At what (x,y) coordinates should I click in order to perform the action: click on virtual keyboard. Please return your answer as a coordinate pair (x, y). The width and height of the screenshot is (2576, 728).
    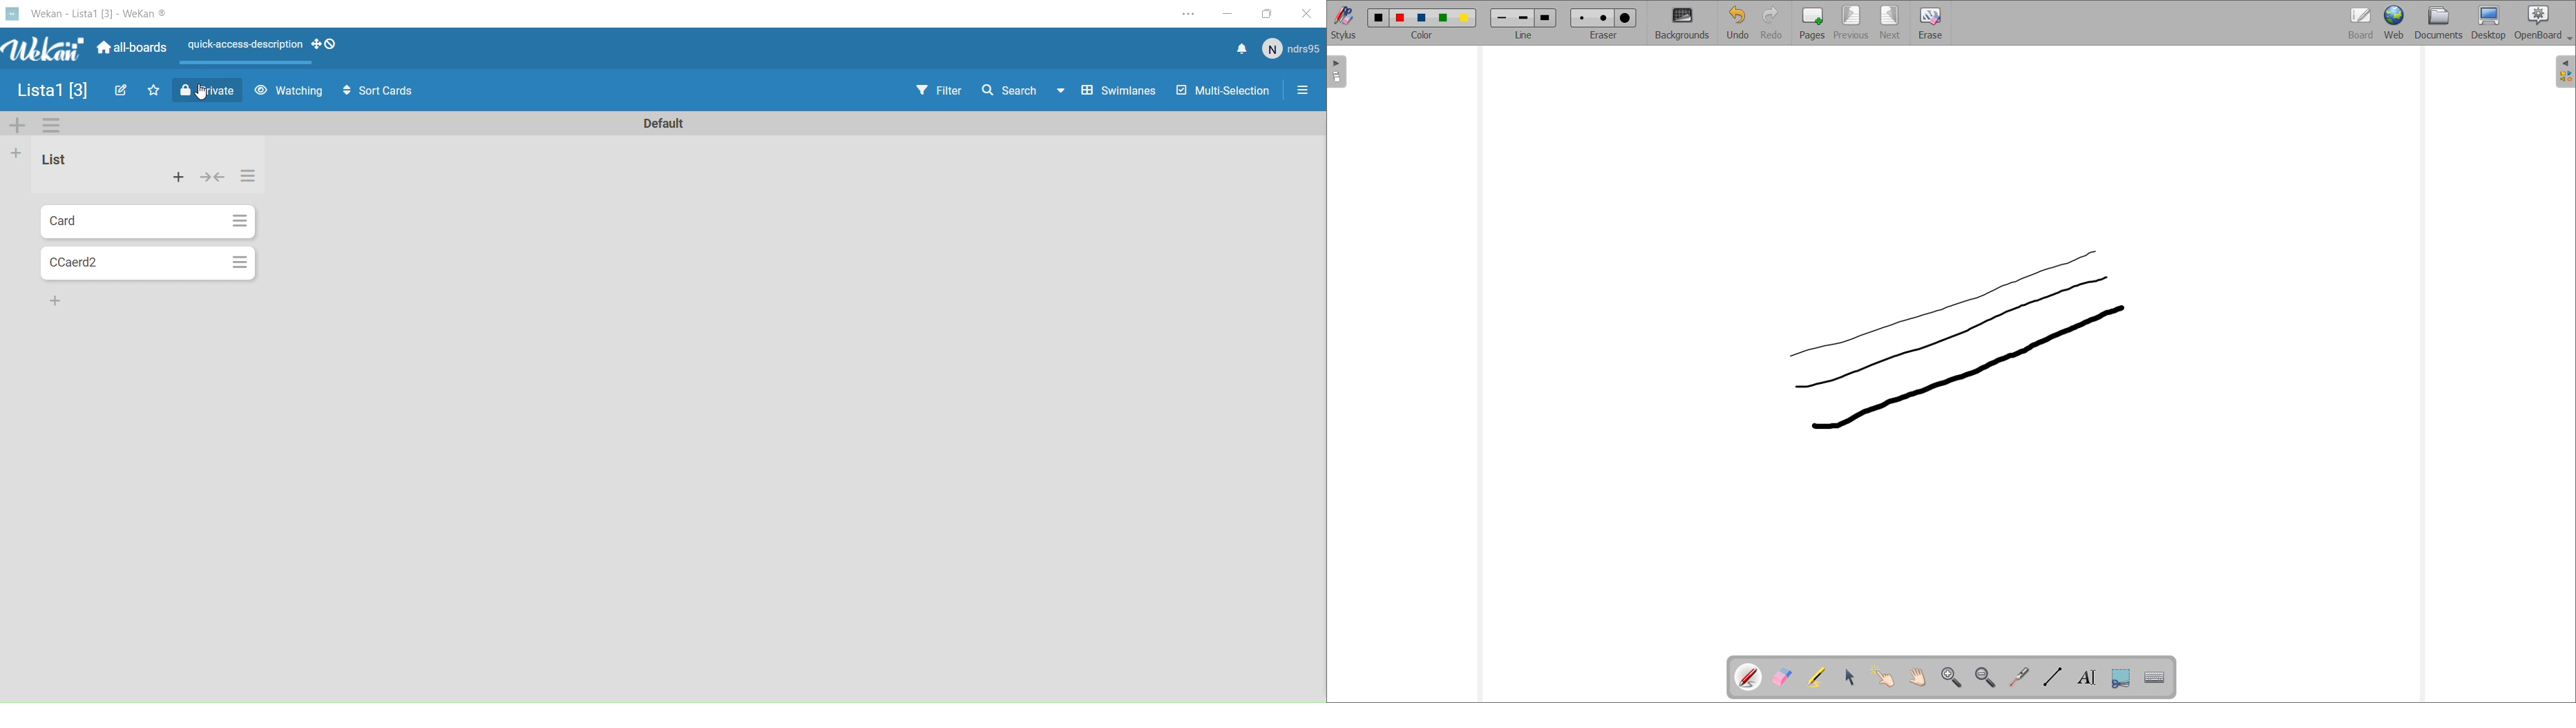
    Looking at the image, I should click on (2156, 678).